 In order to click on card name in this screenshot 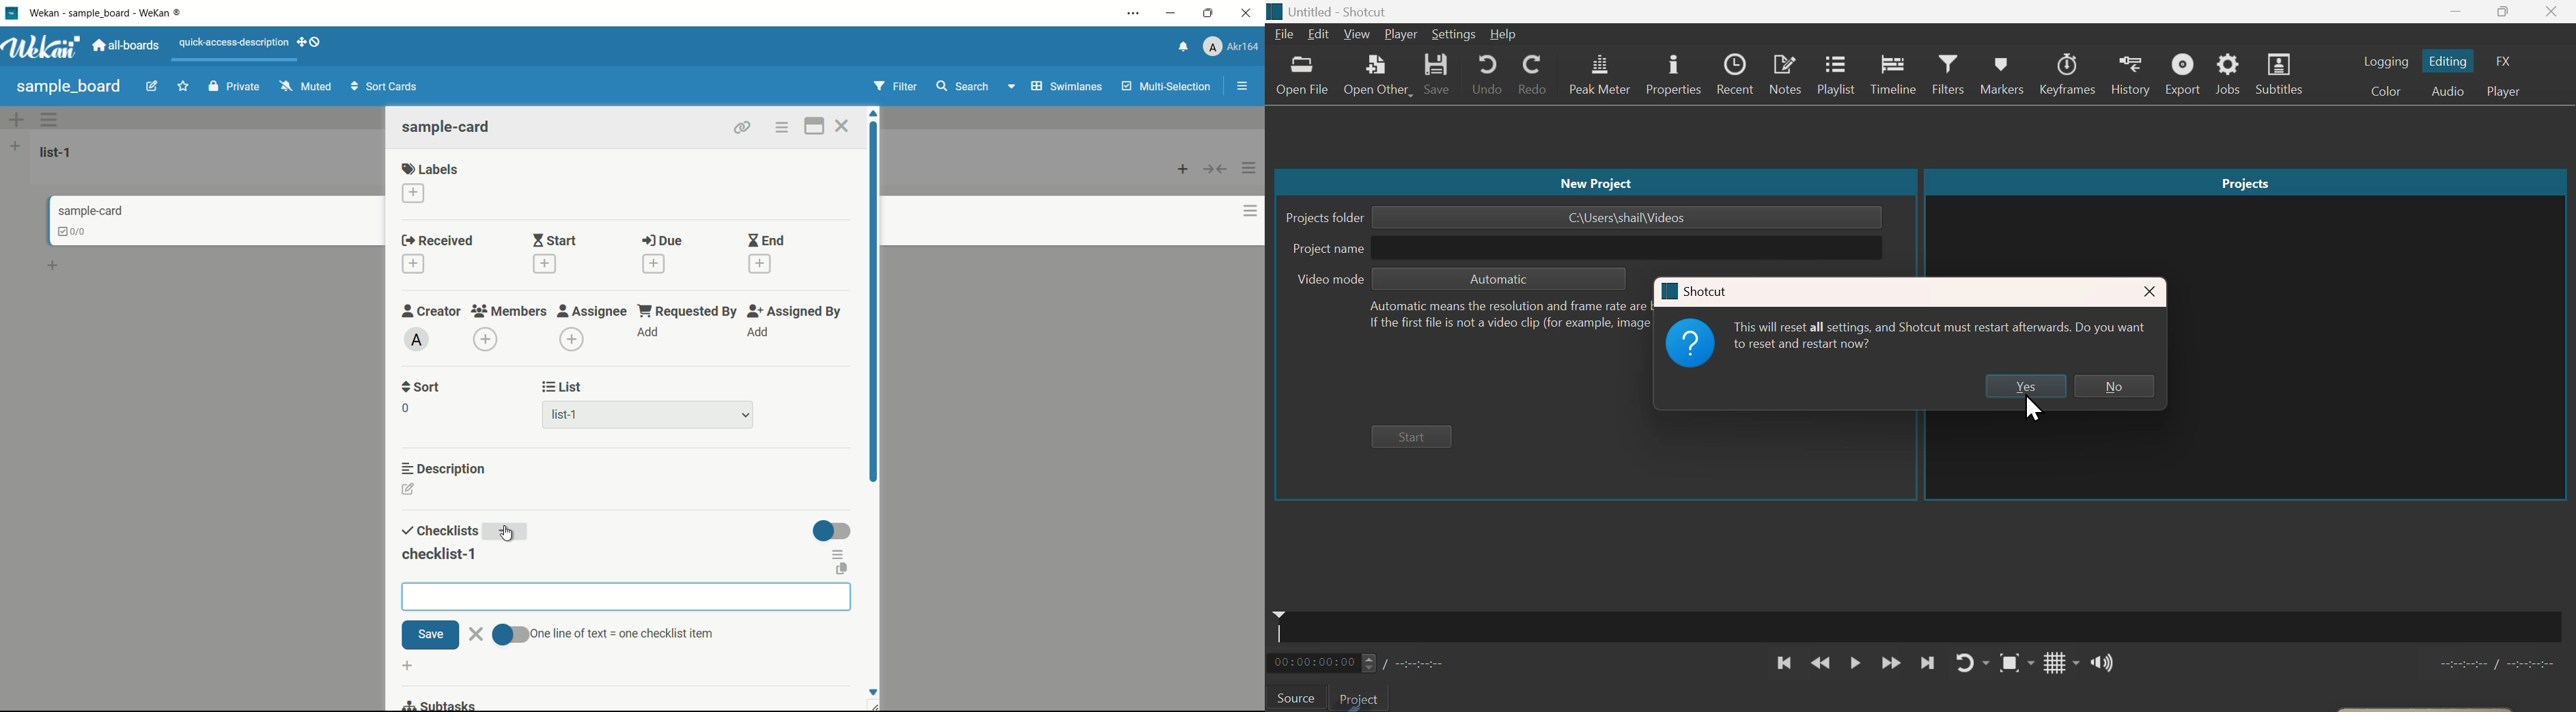, I will do `click(447, 127)`.